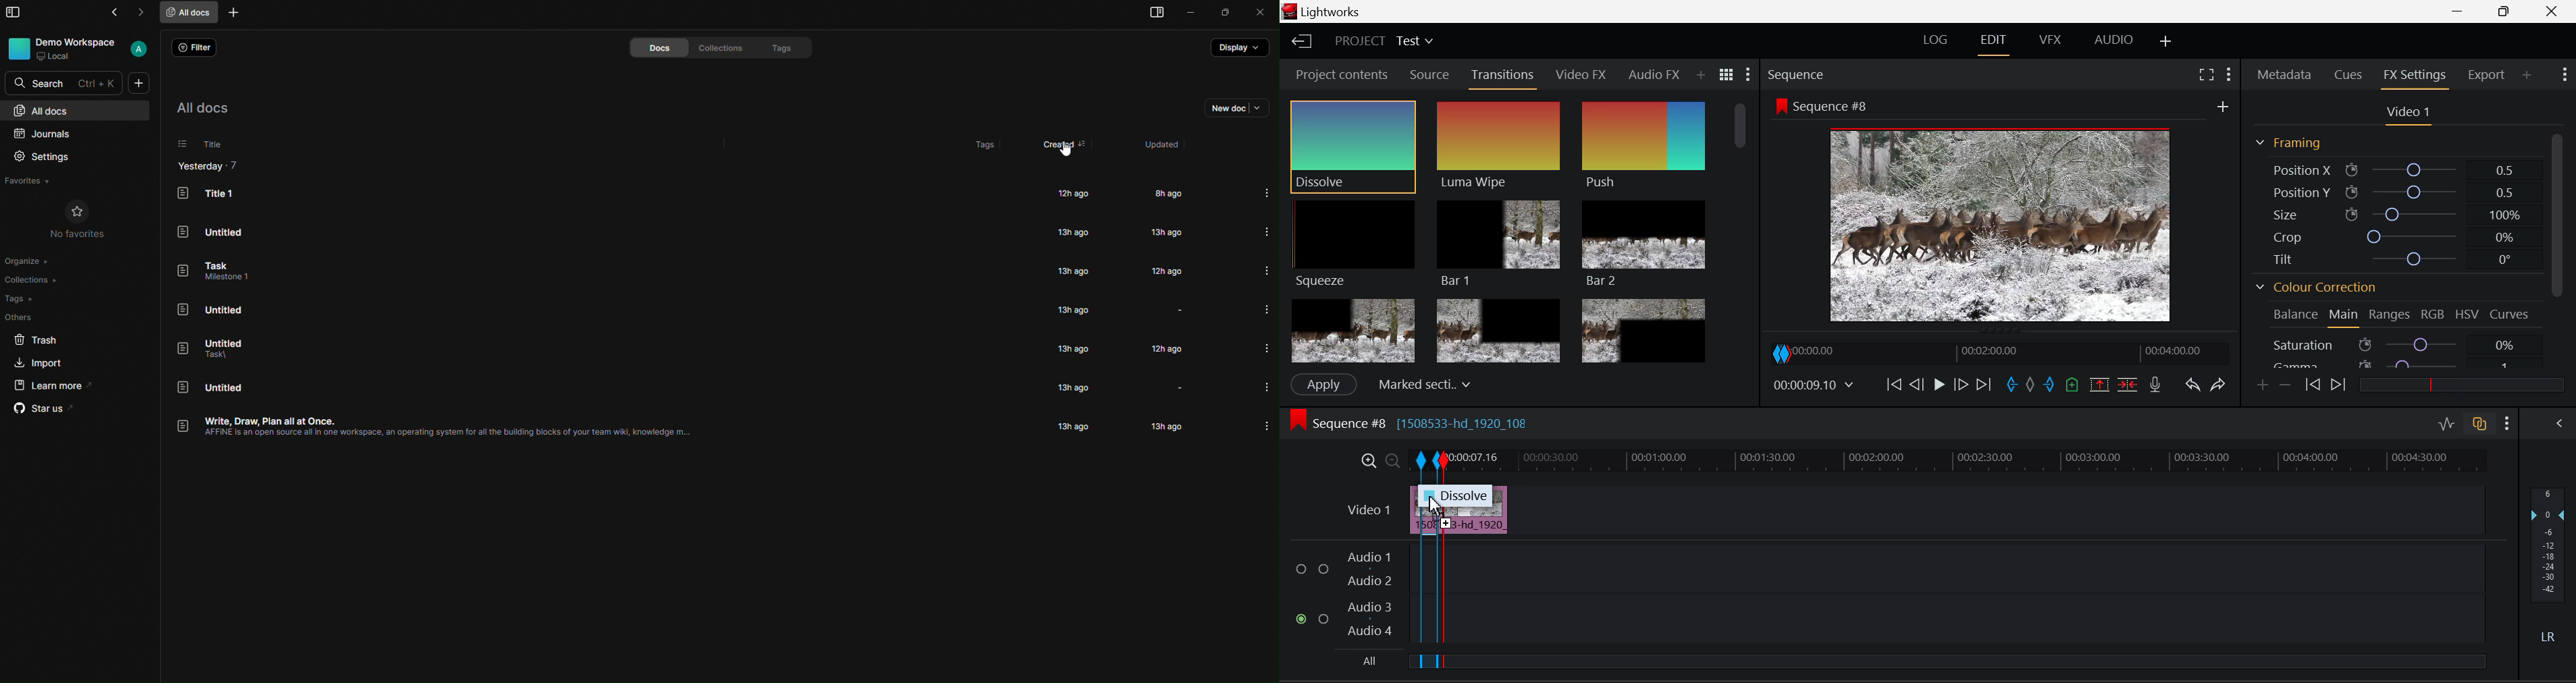 Image resolution: width=2576 pixels, height=700 pixels. I want to click on tags, so click(23, 299).